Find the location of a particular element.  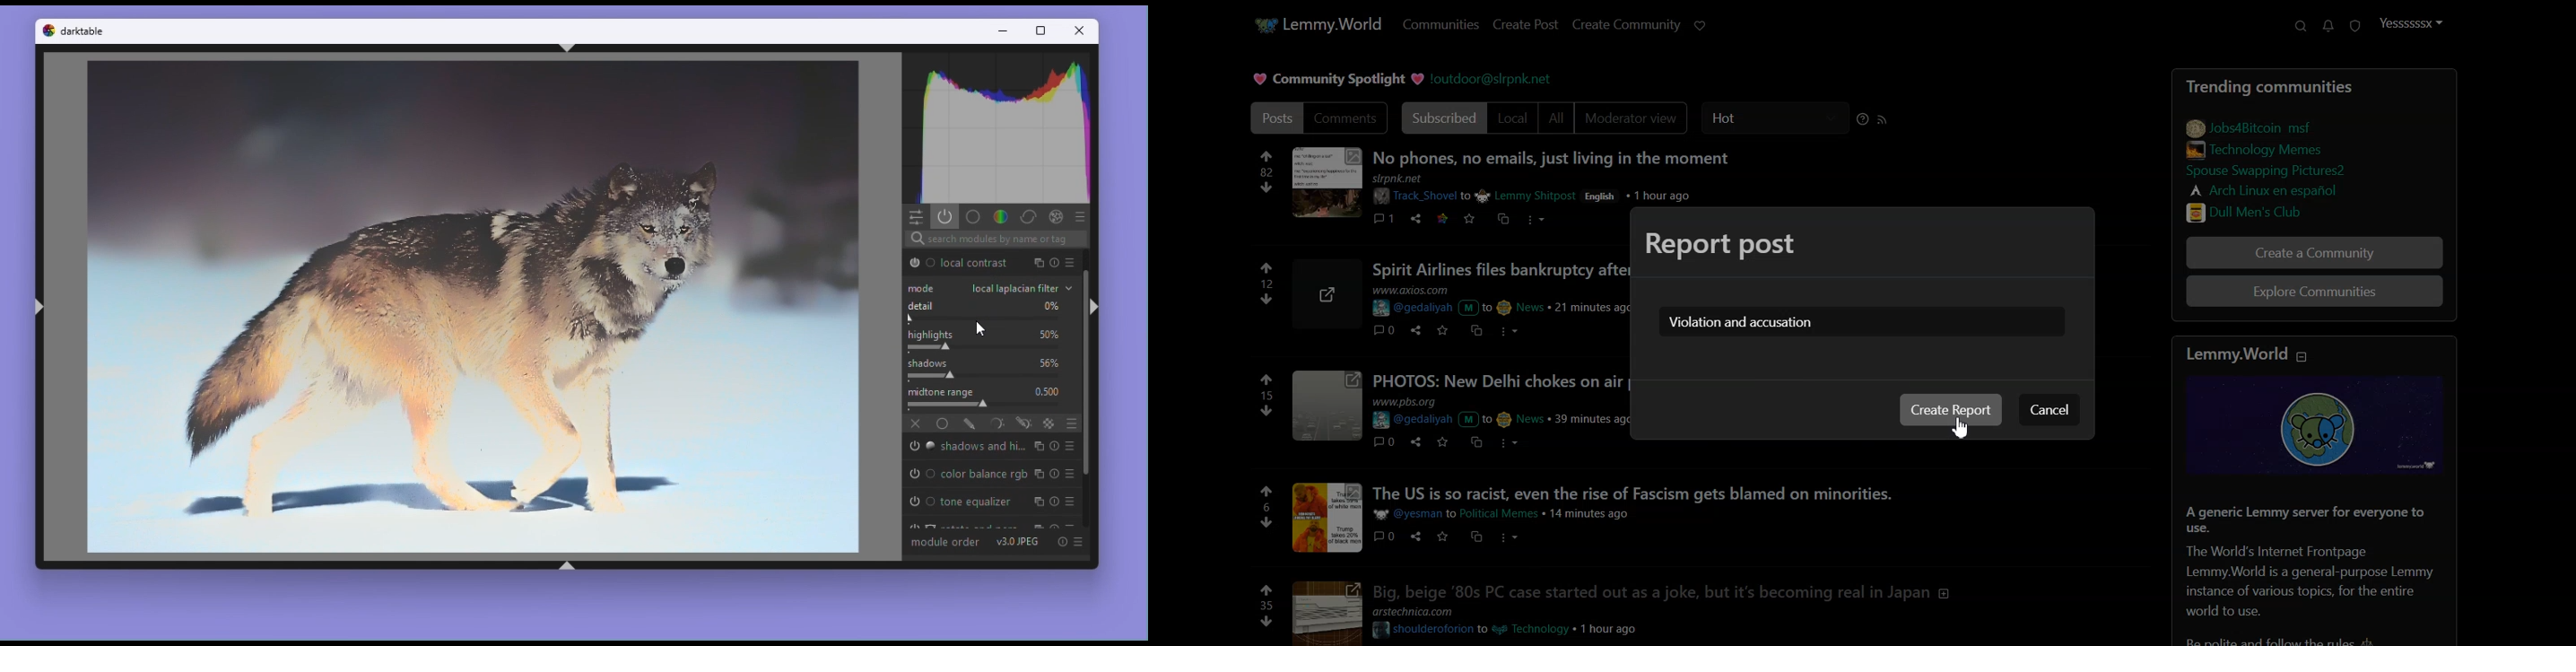

Posts is located at coordinates (2285, 83).